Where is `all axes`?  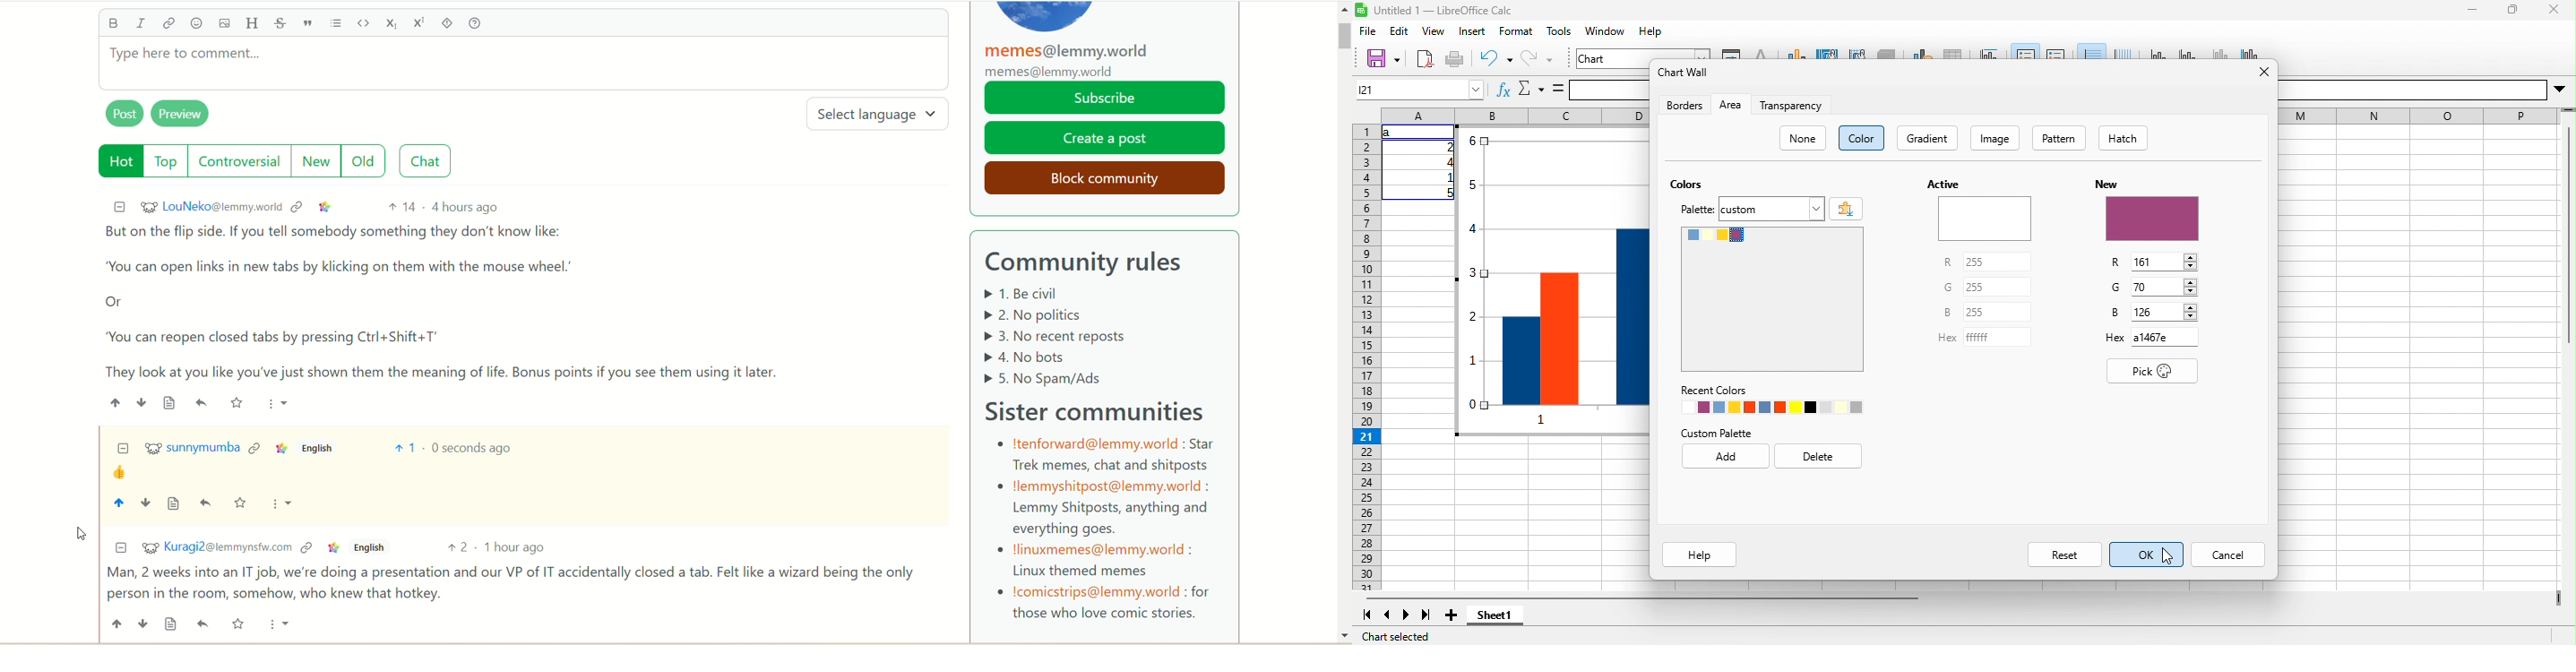 all axes is located at coordinates (2247, 52).